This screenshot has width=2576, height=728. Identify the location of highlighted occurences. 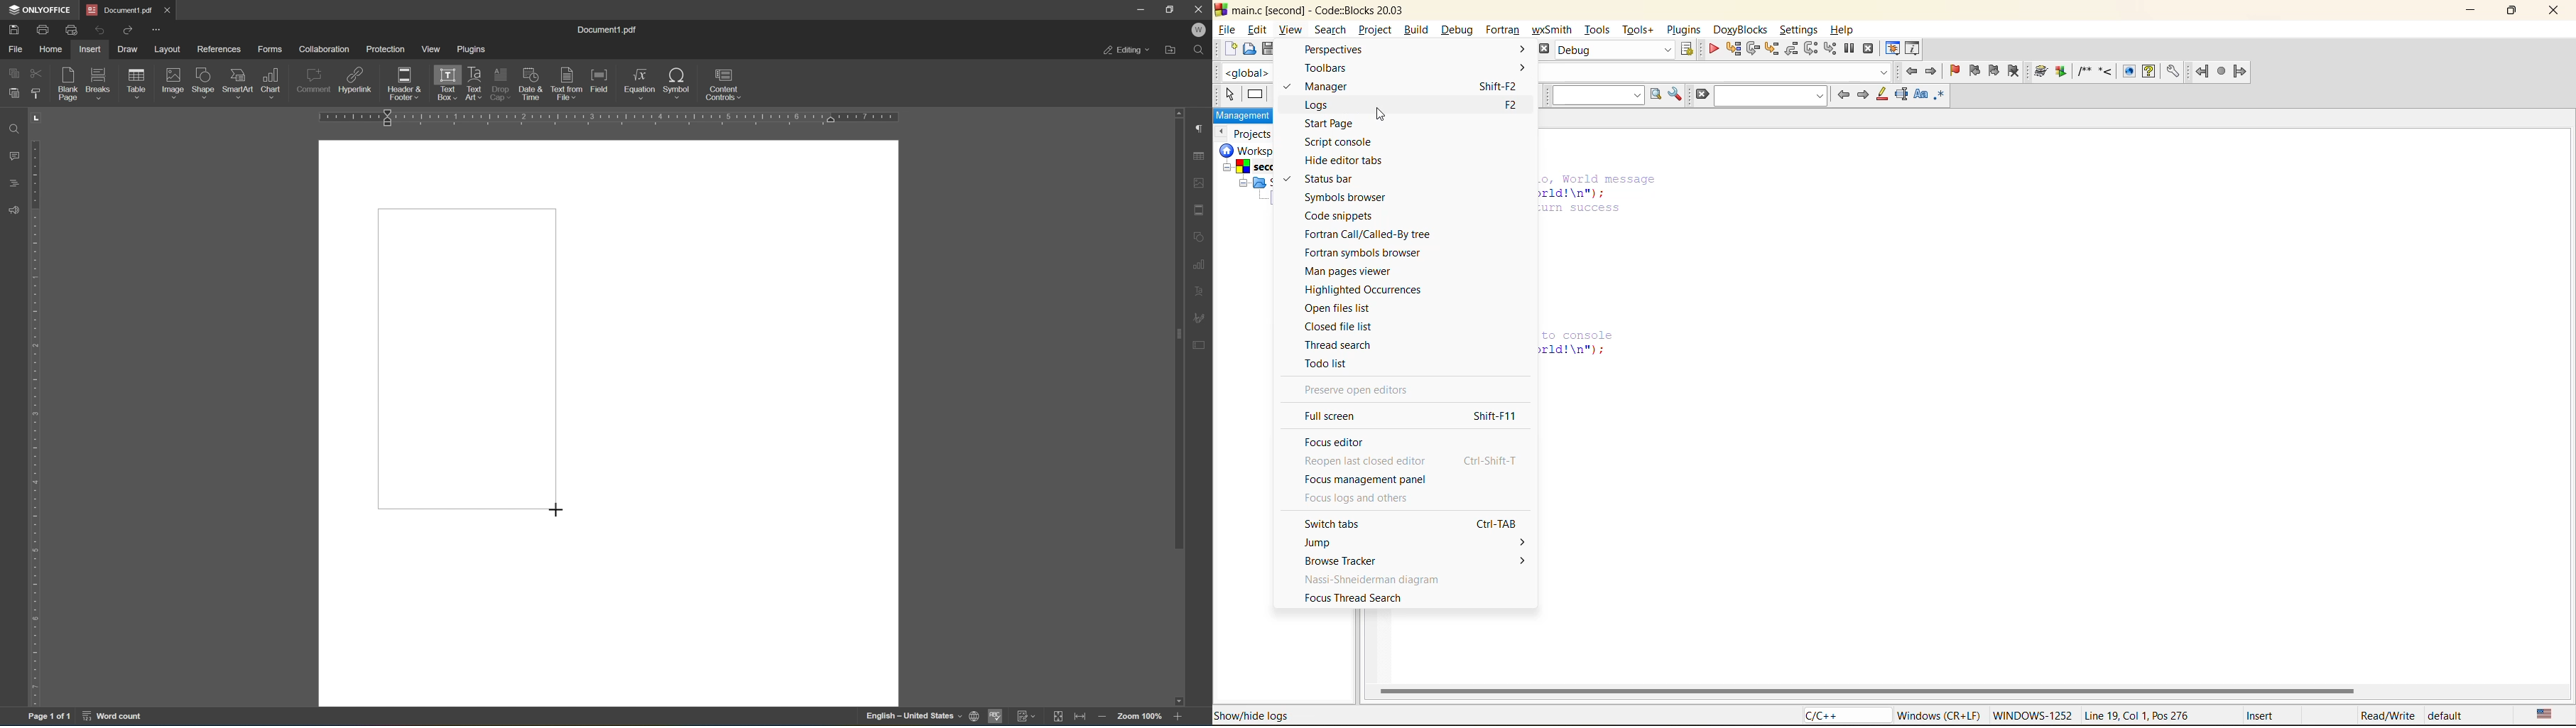
(1368, 289).